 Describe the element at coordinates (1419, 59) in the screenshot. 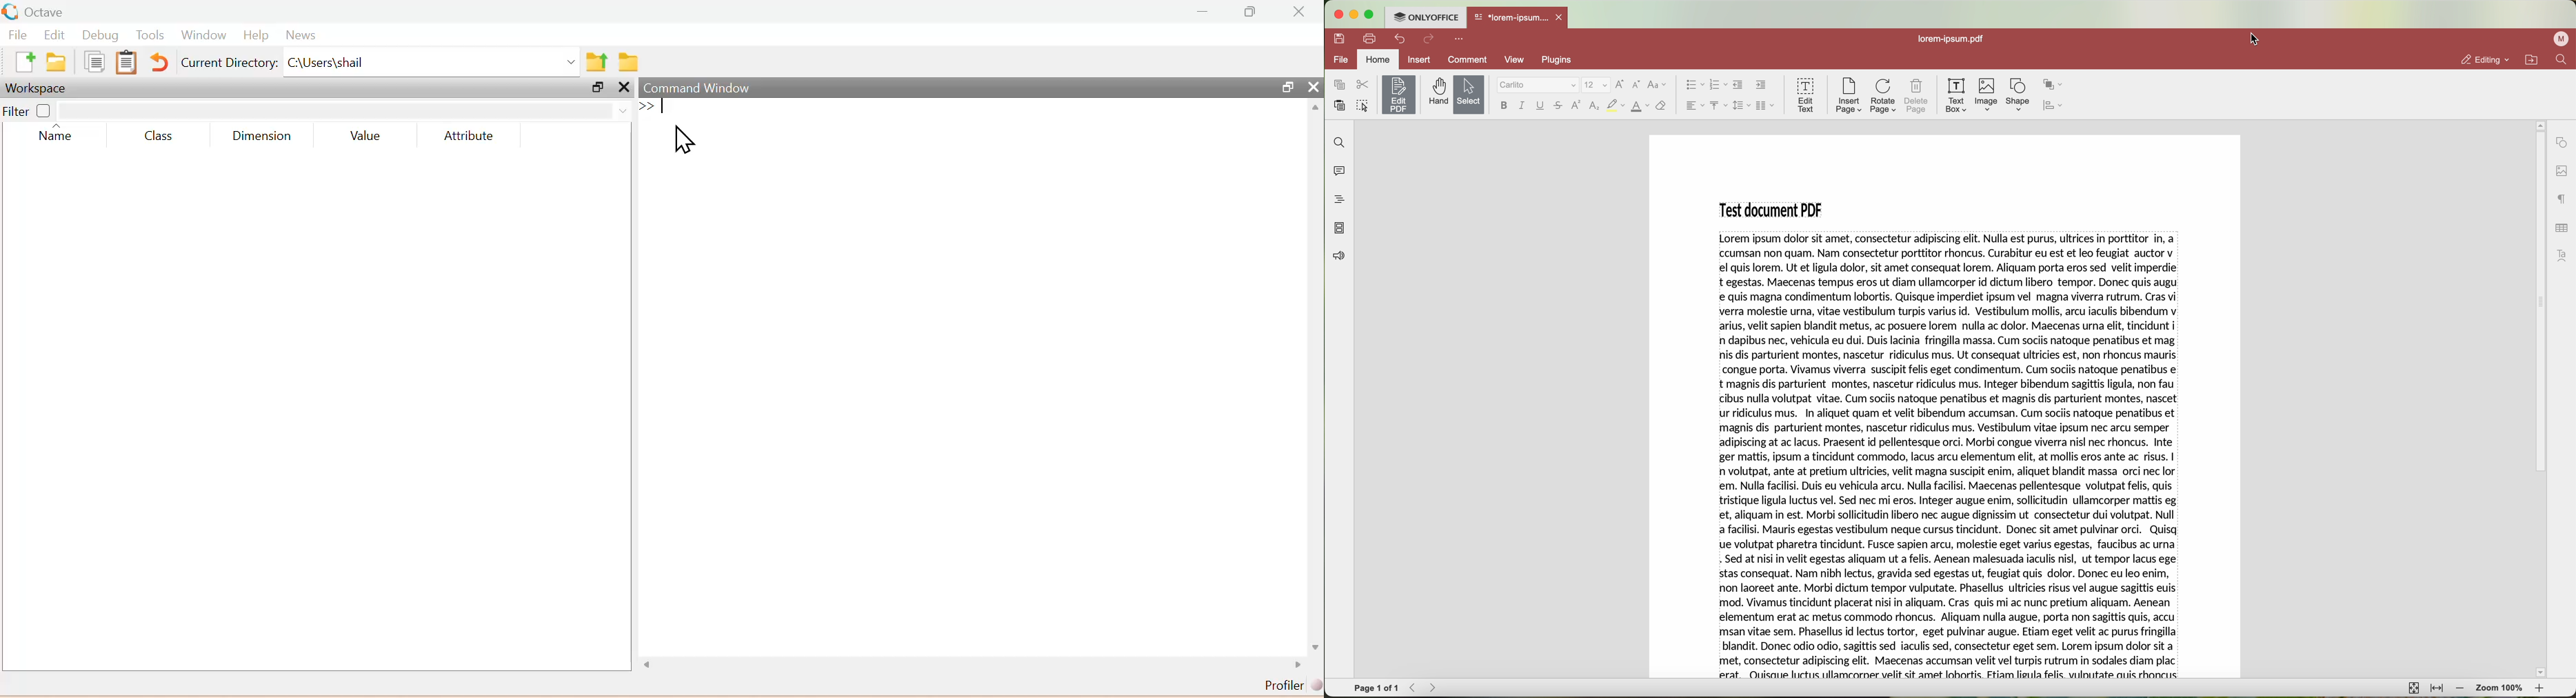

I see `Insert` at that location.